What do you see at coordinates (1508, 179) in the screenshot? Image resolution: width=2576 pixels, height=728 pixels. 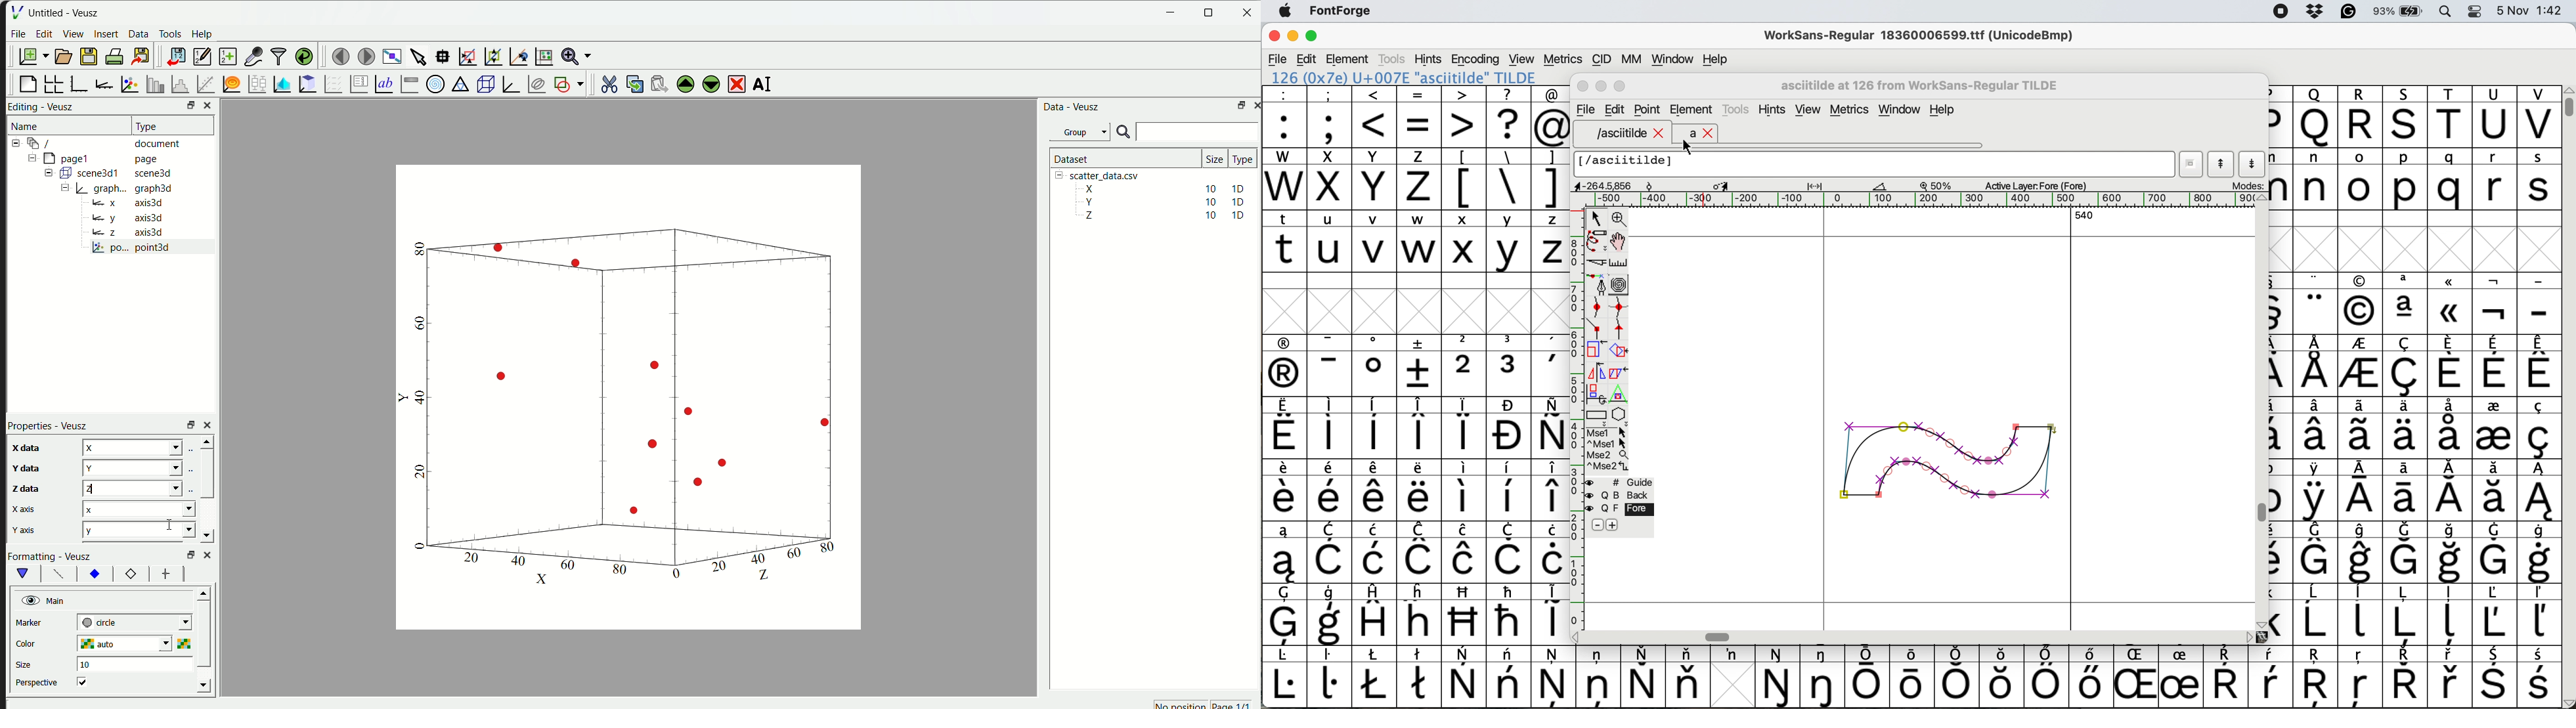 I see `\` at bounding box center [1508, 179].